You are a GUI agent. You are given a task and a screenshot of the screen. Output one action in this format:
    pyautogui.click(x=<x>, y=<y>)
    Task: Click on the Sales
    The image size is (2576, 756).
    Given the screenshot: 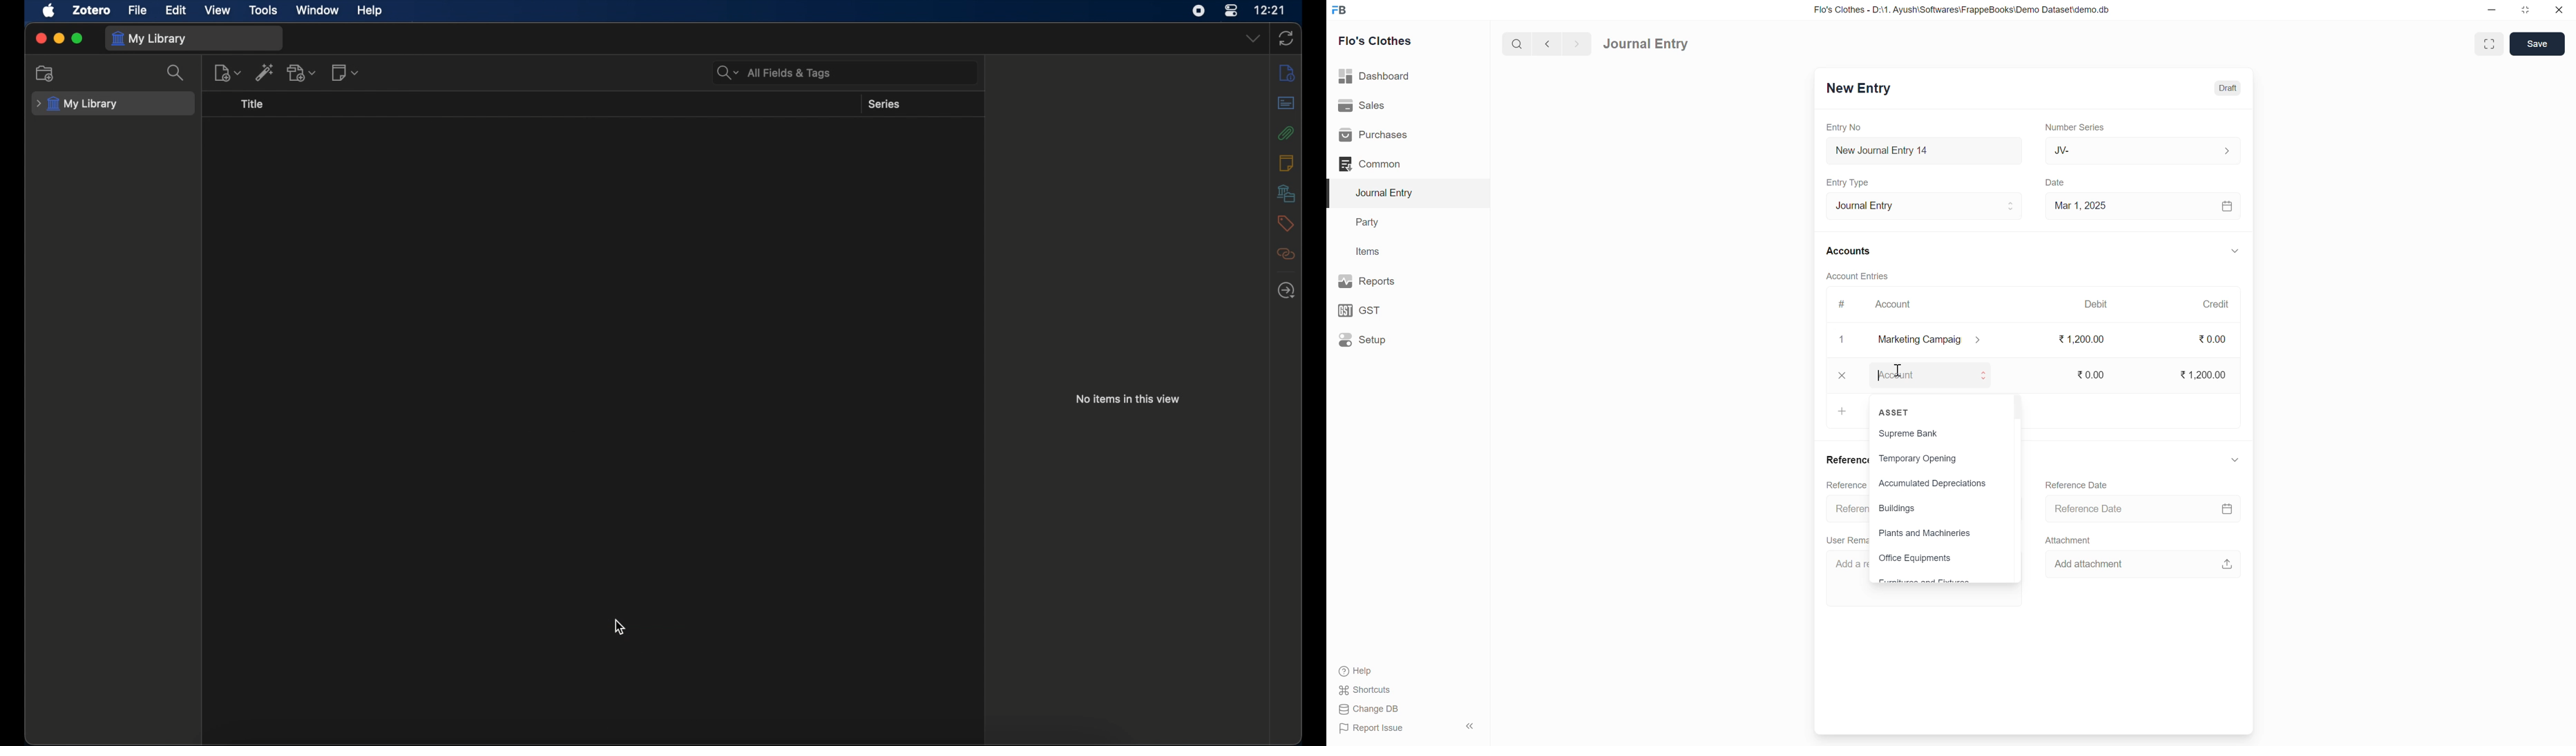 What is the action you would take?
    pyautogui.click(x=1361, y=104)
    